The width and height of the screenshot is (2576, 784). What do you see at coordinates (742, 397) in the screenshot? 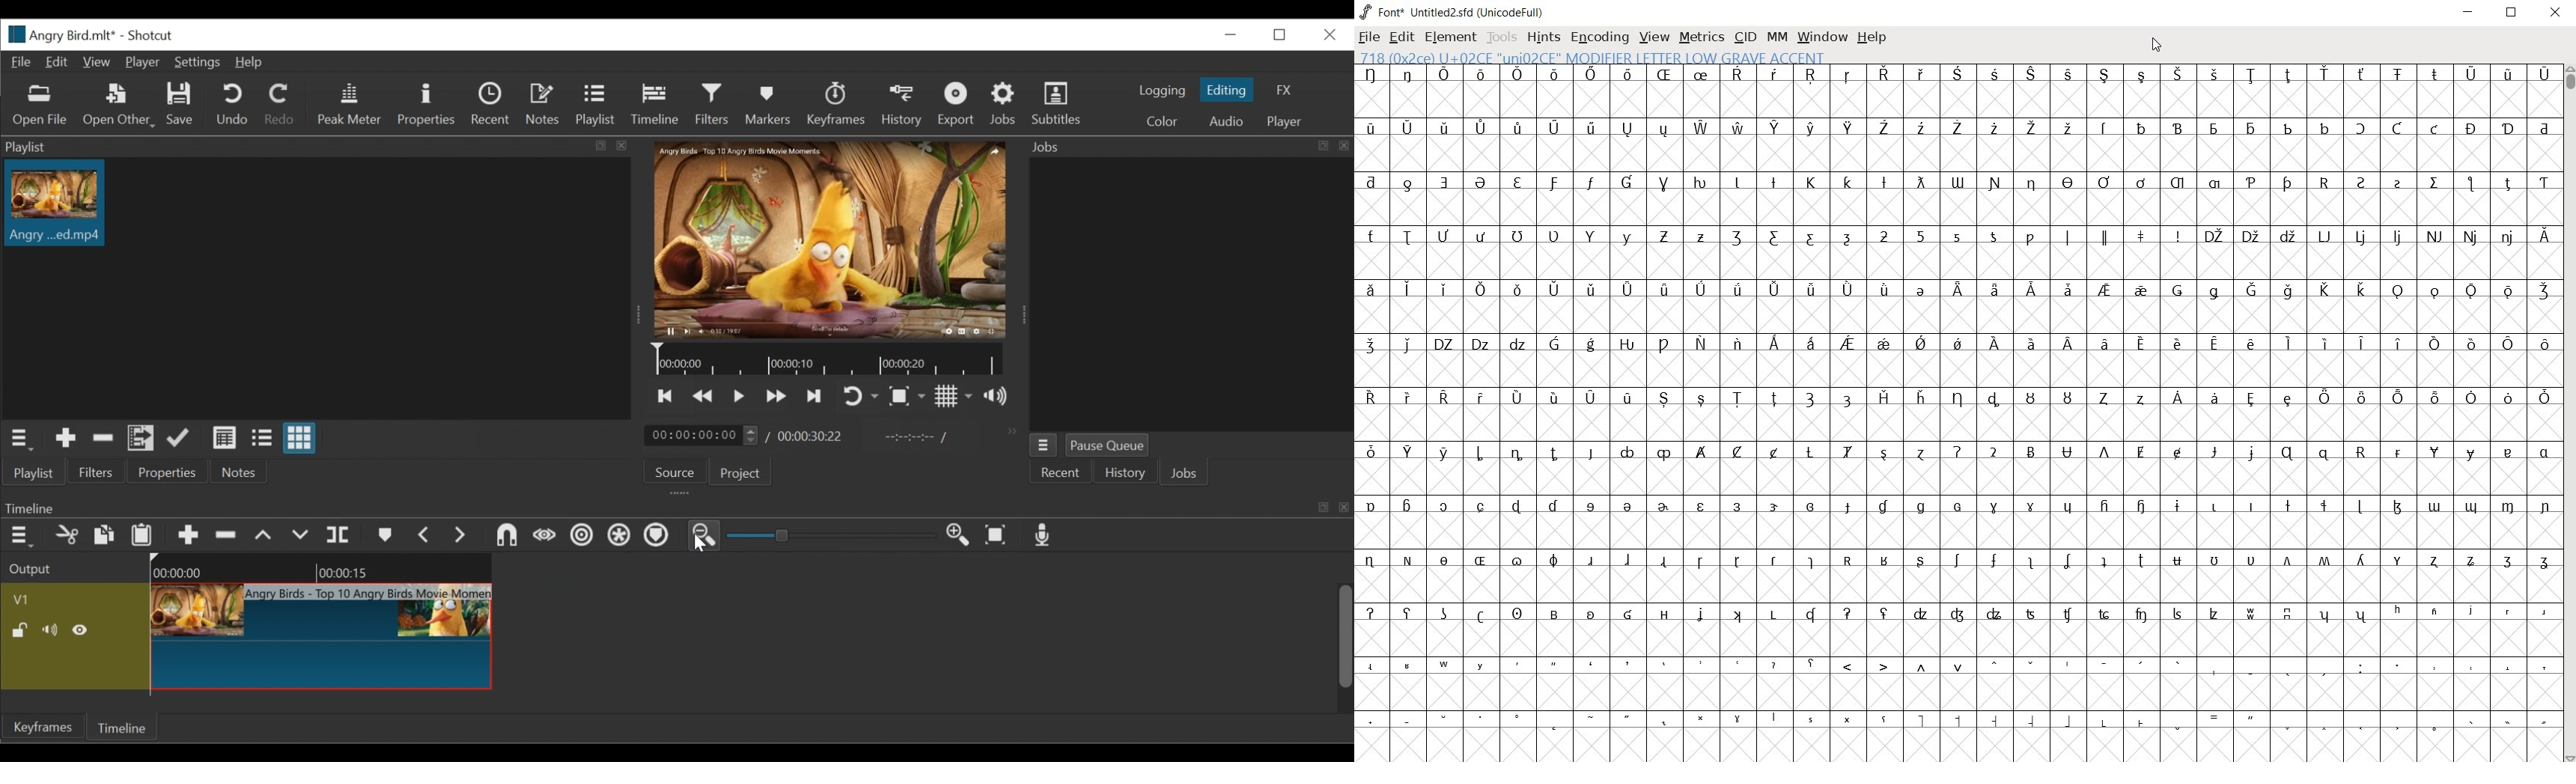
I see `Toggle play or pause` at bounding box center [742, 397].